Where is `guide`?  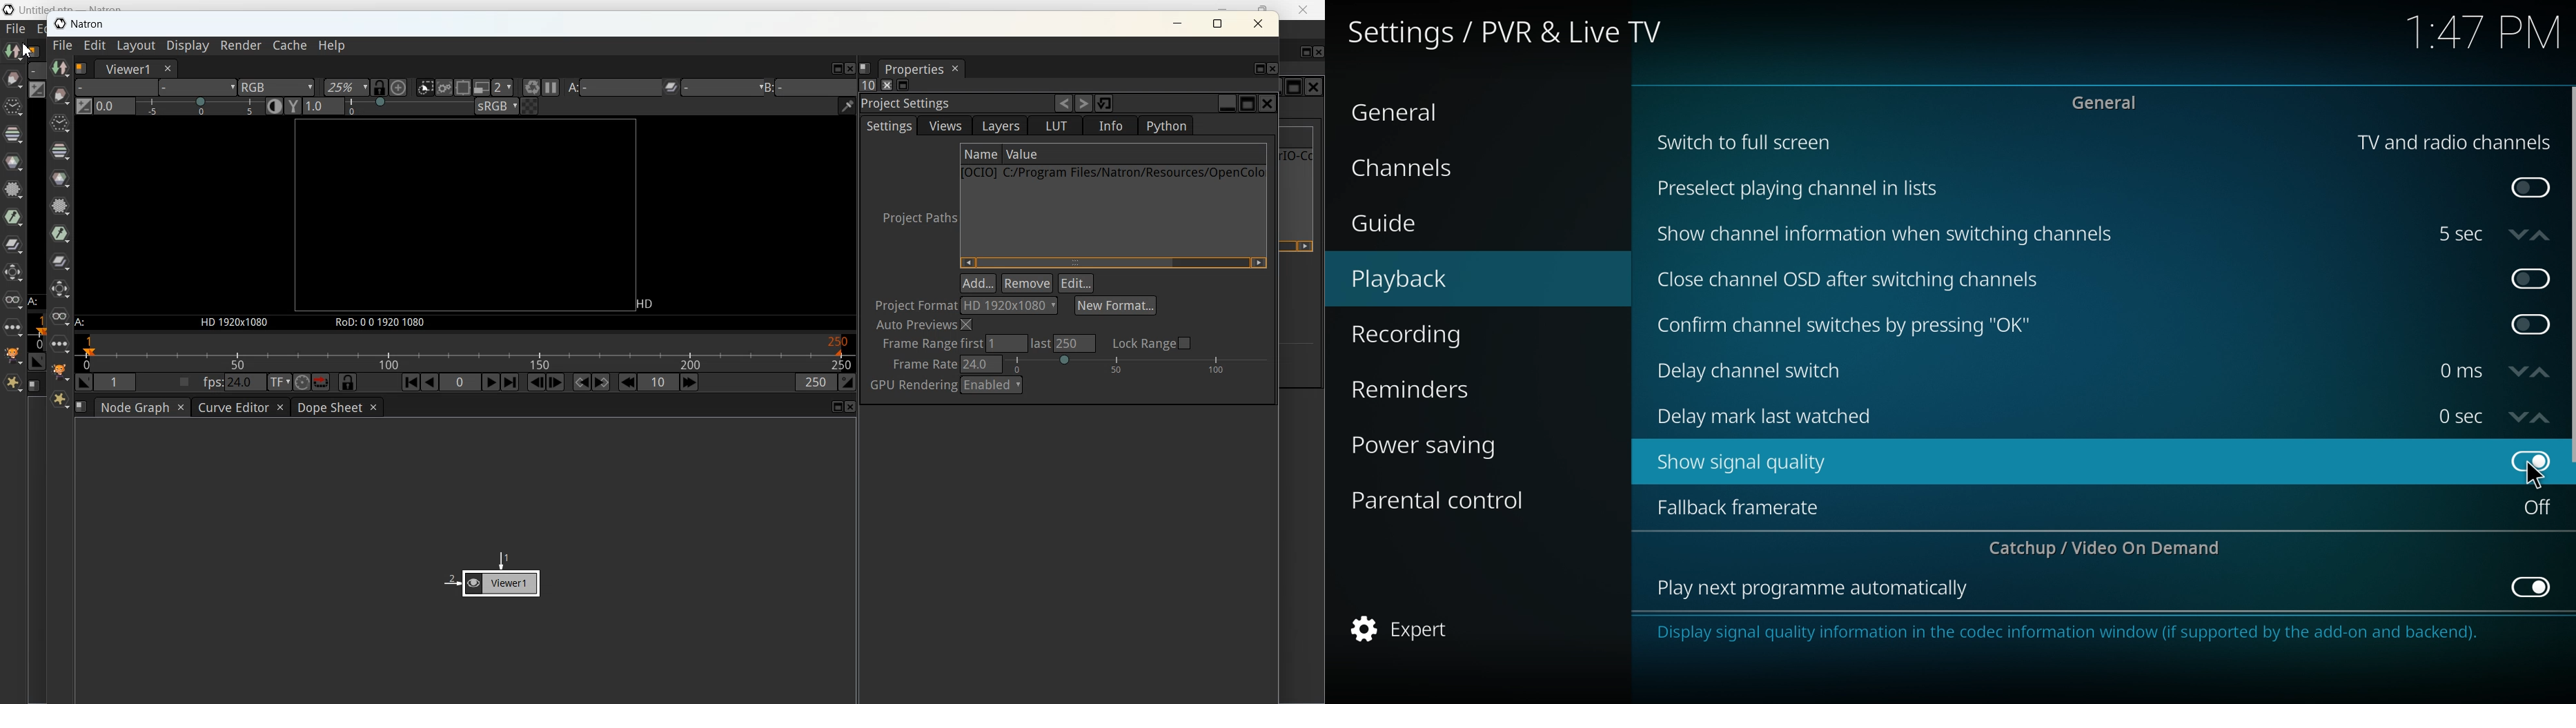
guide is located at coordinates (1432, 225).